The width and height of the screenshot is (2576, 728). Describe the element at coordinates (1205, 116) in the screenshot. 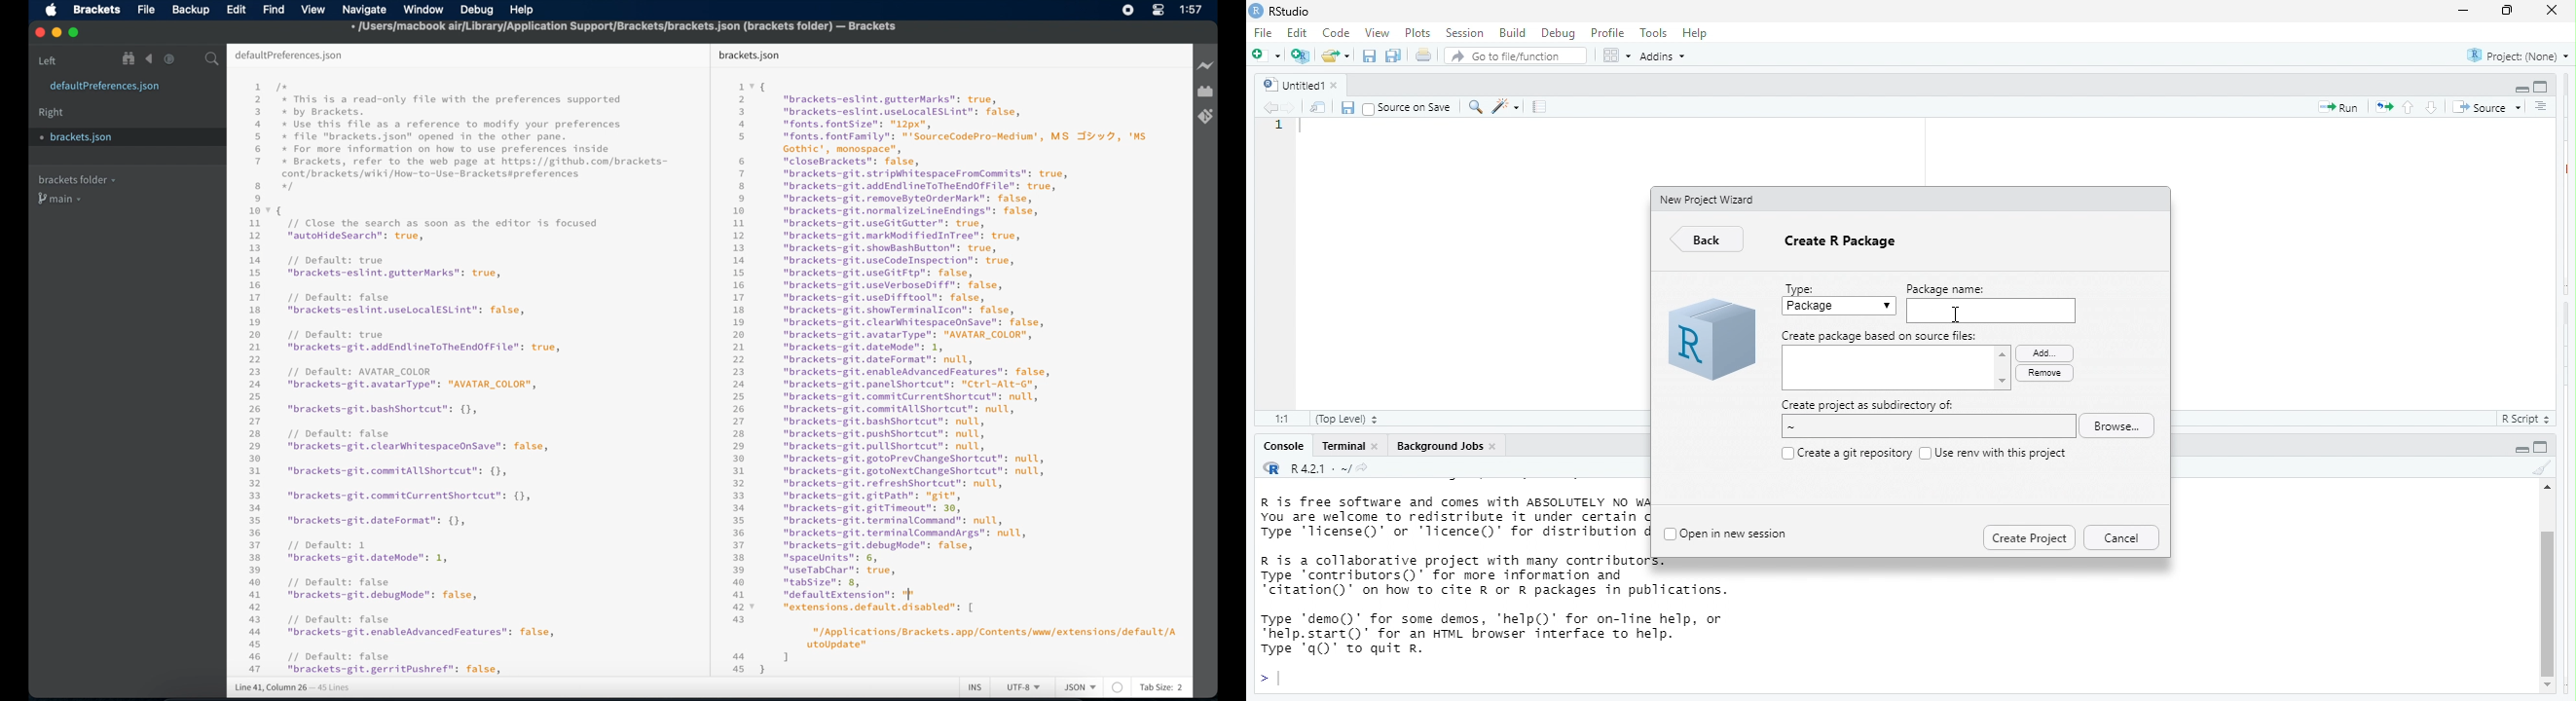

I see `brackets git extensions` at that location.